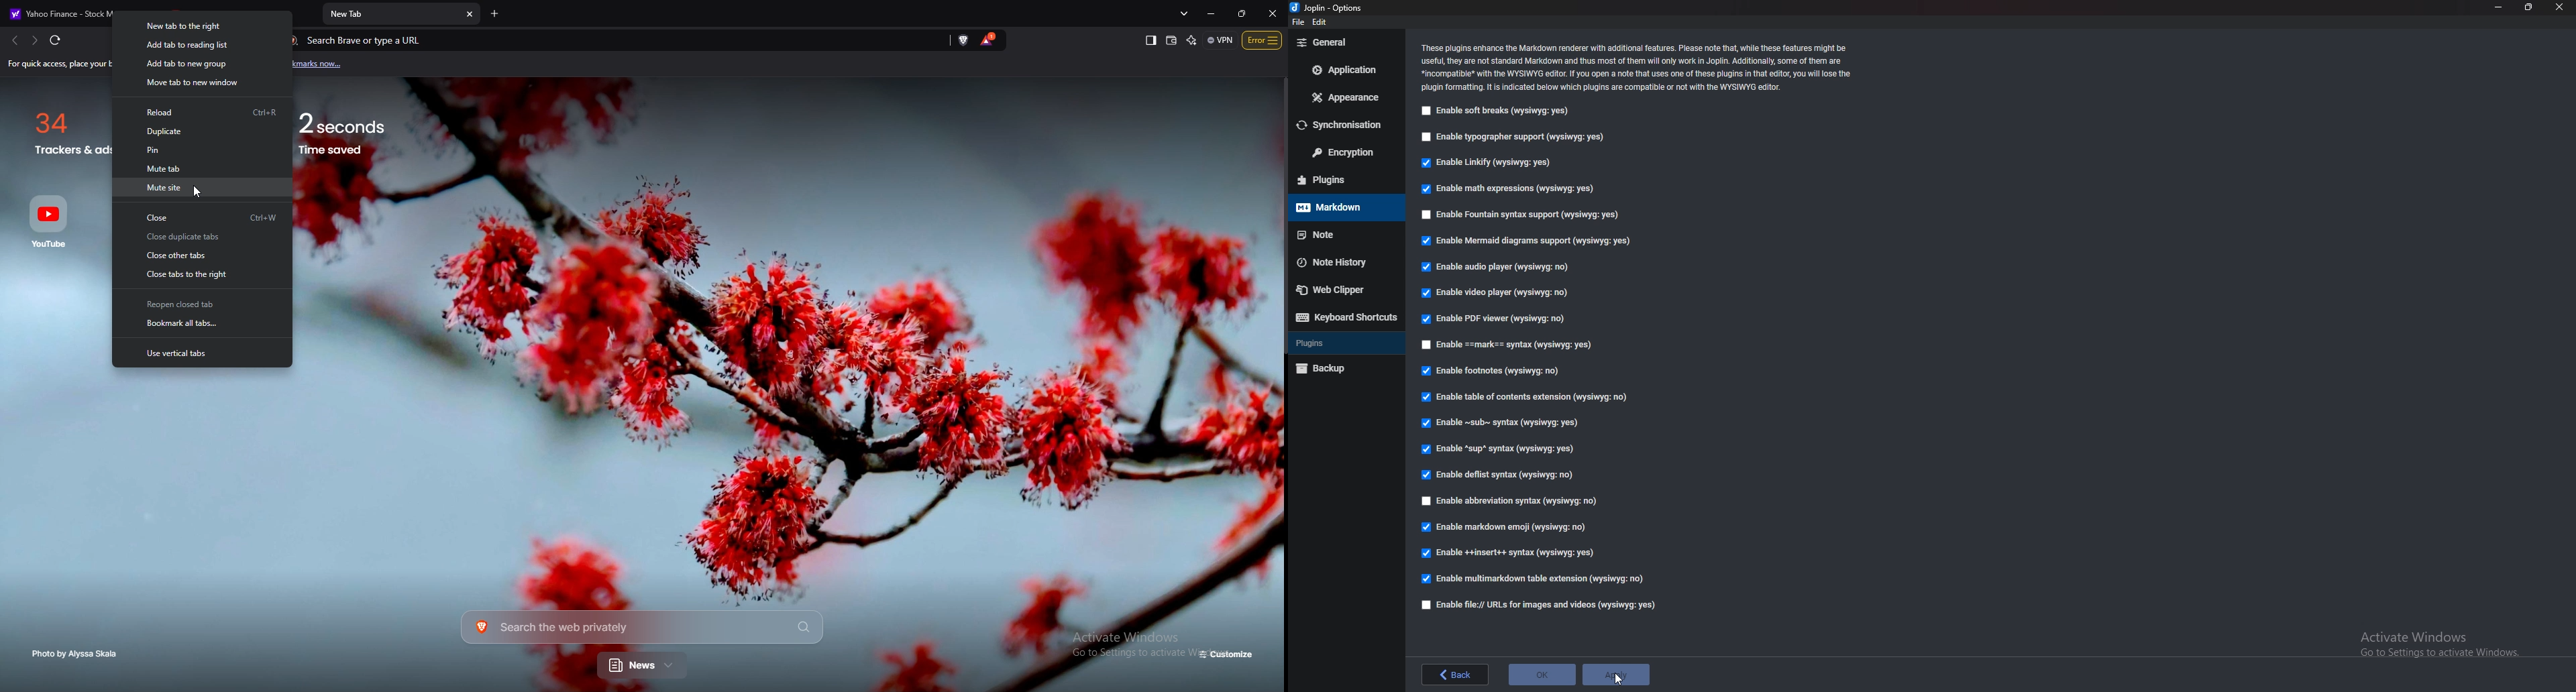 The height and width of the screenshot is (700, 2576). Describe the element at coordinates (1455, 675) in the screenshot. I see `back` at that location.